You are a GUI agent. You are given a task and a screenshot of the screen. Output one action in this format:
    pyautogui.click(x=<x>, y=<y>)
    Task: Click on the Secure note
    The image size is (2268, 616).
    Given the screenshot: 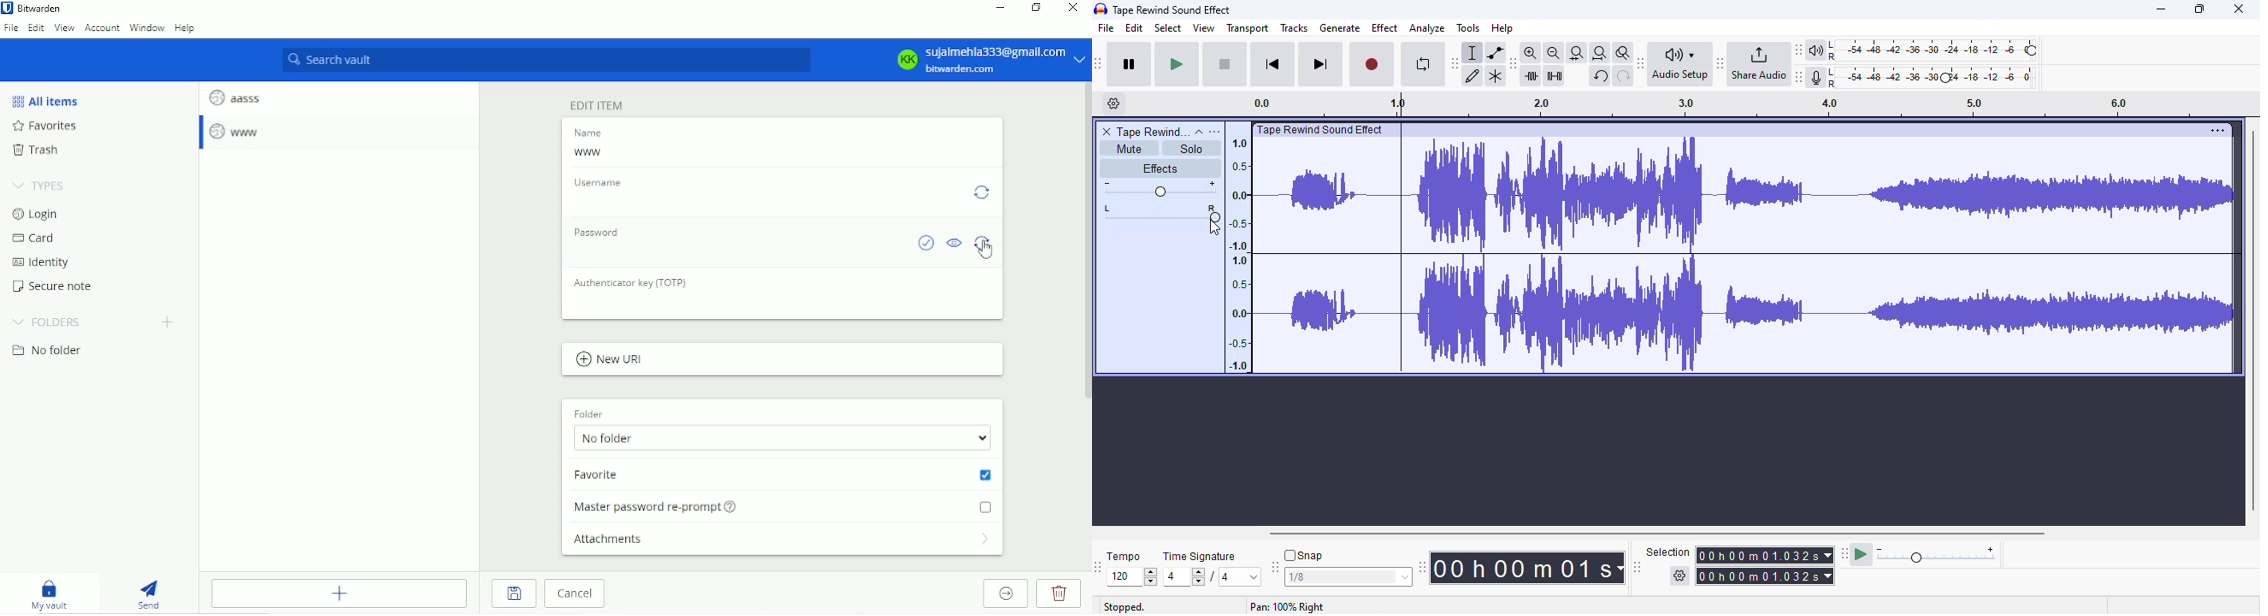 What is the action you would take?
    pyautogui.click(x=57, y=286)
    